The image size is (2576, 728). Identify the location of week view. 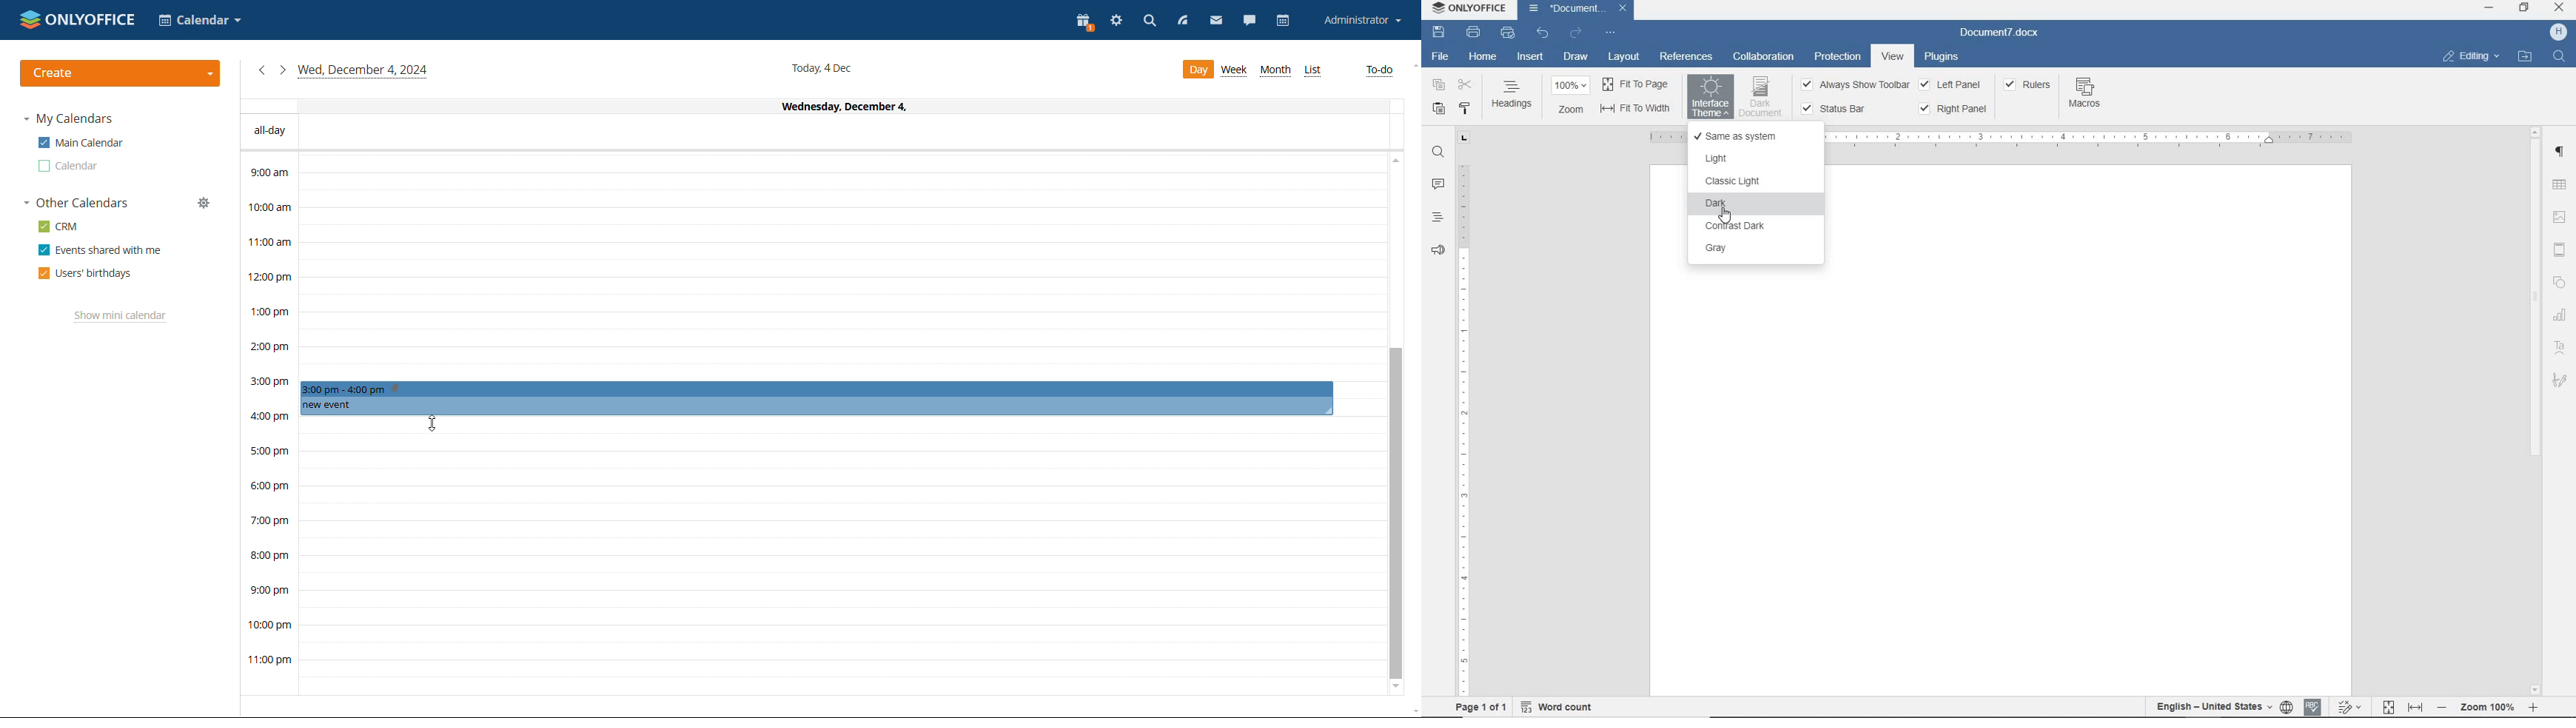
(1235, 70).